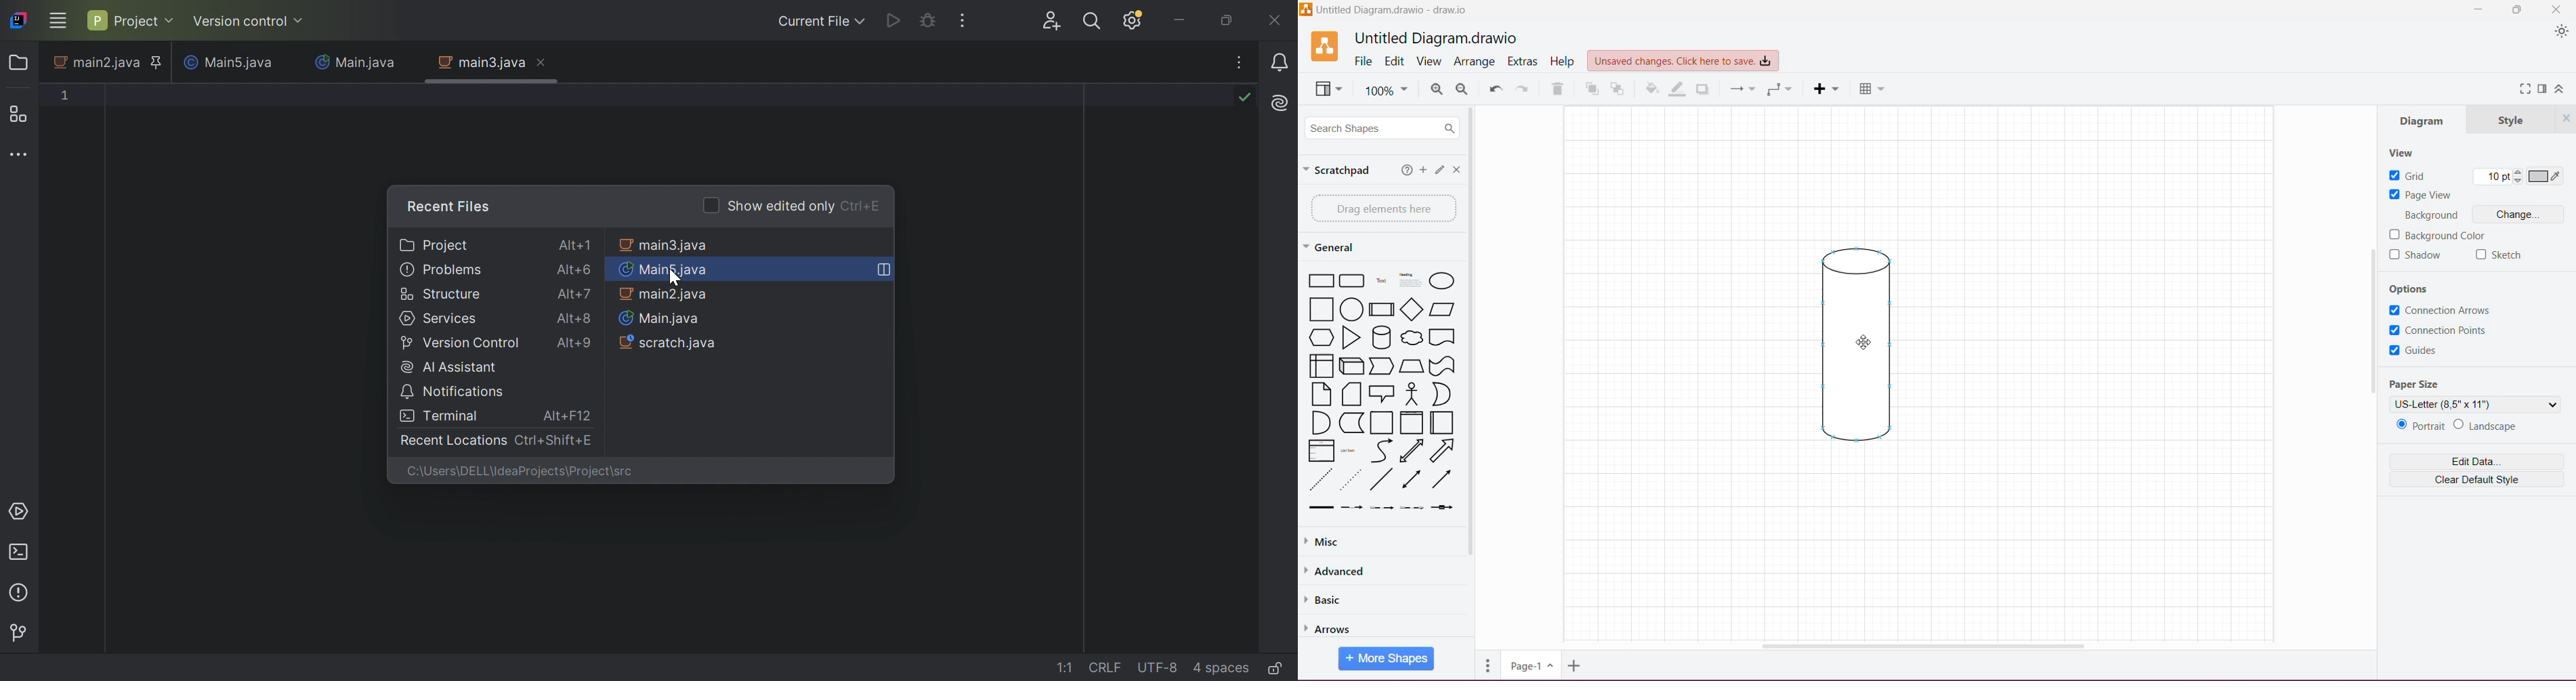  What do you see at coordinates (1856, 342) in the screenshot?
I see `Cursor` at bounding box center [1856, 342].